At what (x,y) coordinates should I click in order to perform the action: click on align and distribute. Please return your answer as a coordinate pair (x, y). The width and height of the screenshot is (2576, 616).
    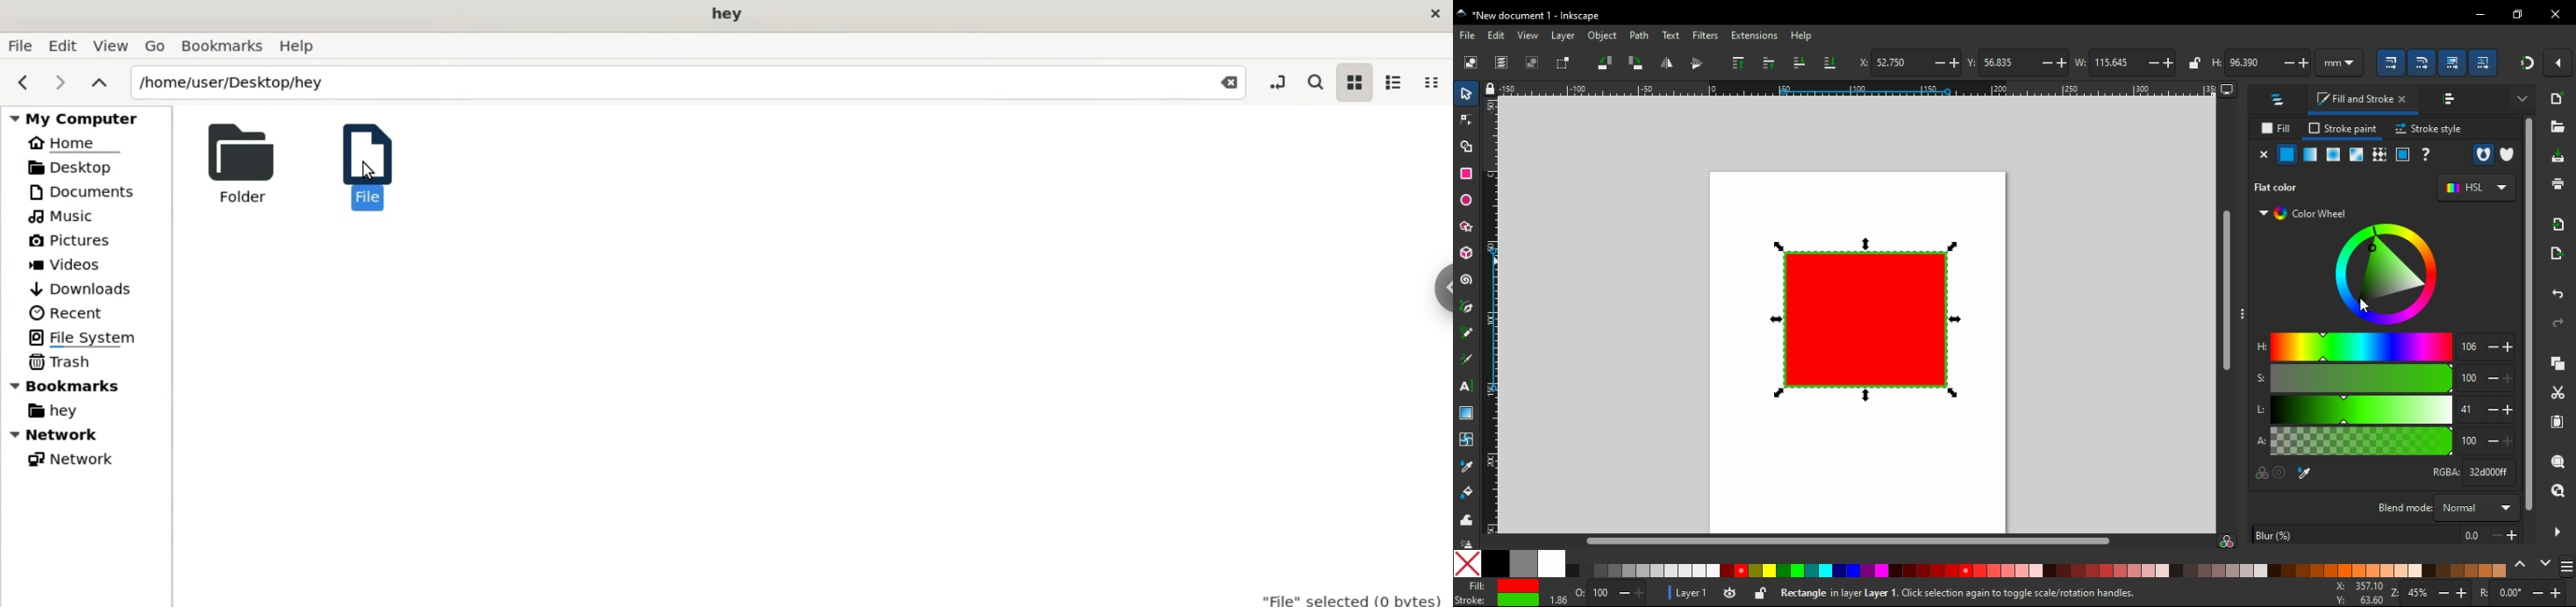
    Looking at the image, I should click on (2451, 100).